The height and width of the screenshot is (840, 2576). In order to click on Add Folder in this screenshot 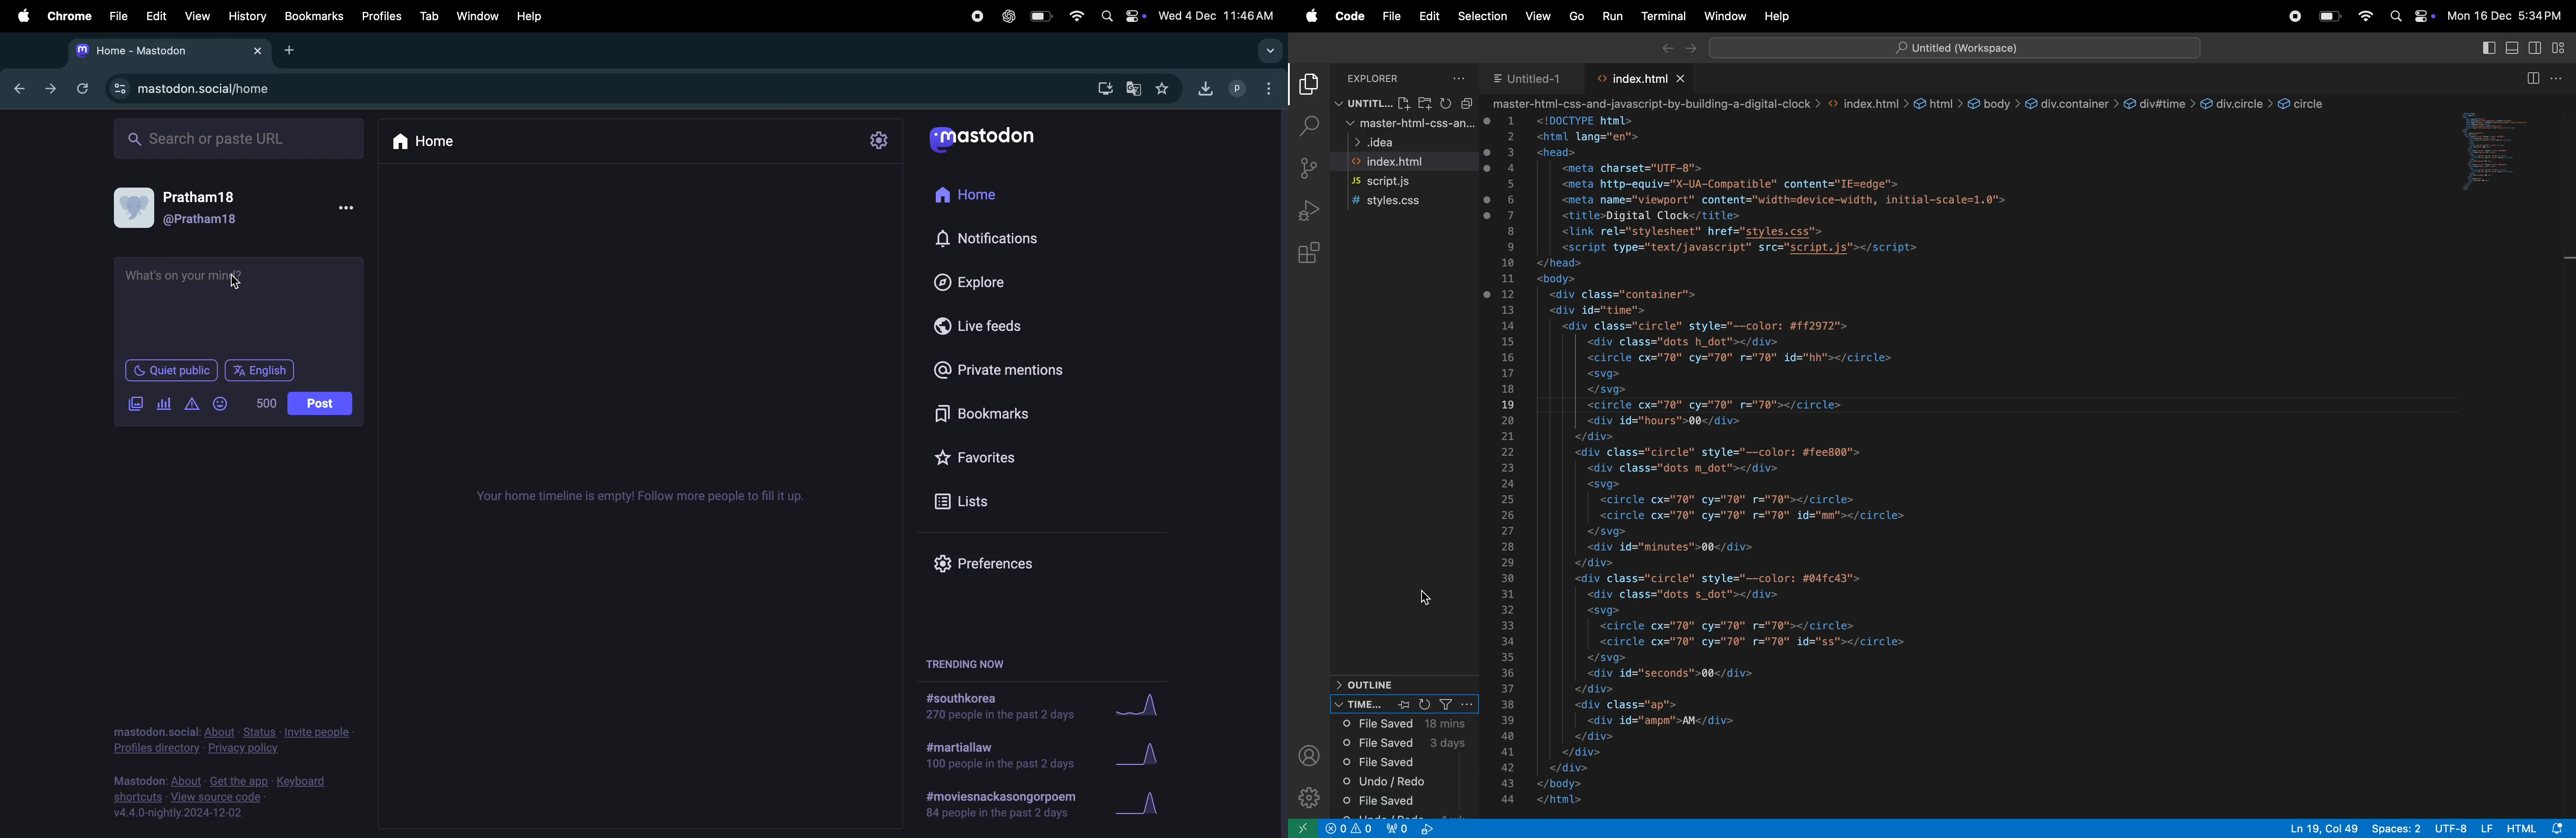, I will do `click(1424, 104)`.